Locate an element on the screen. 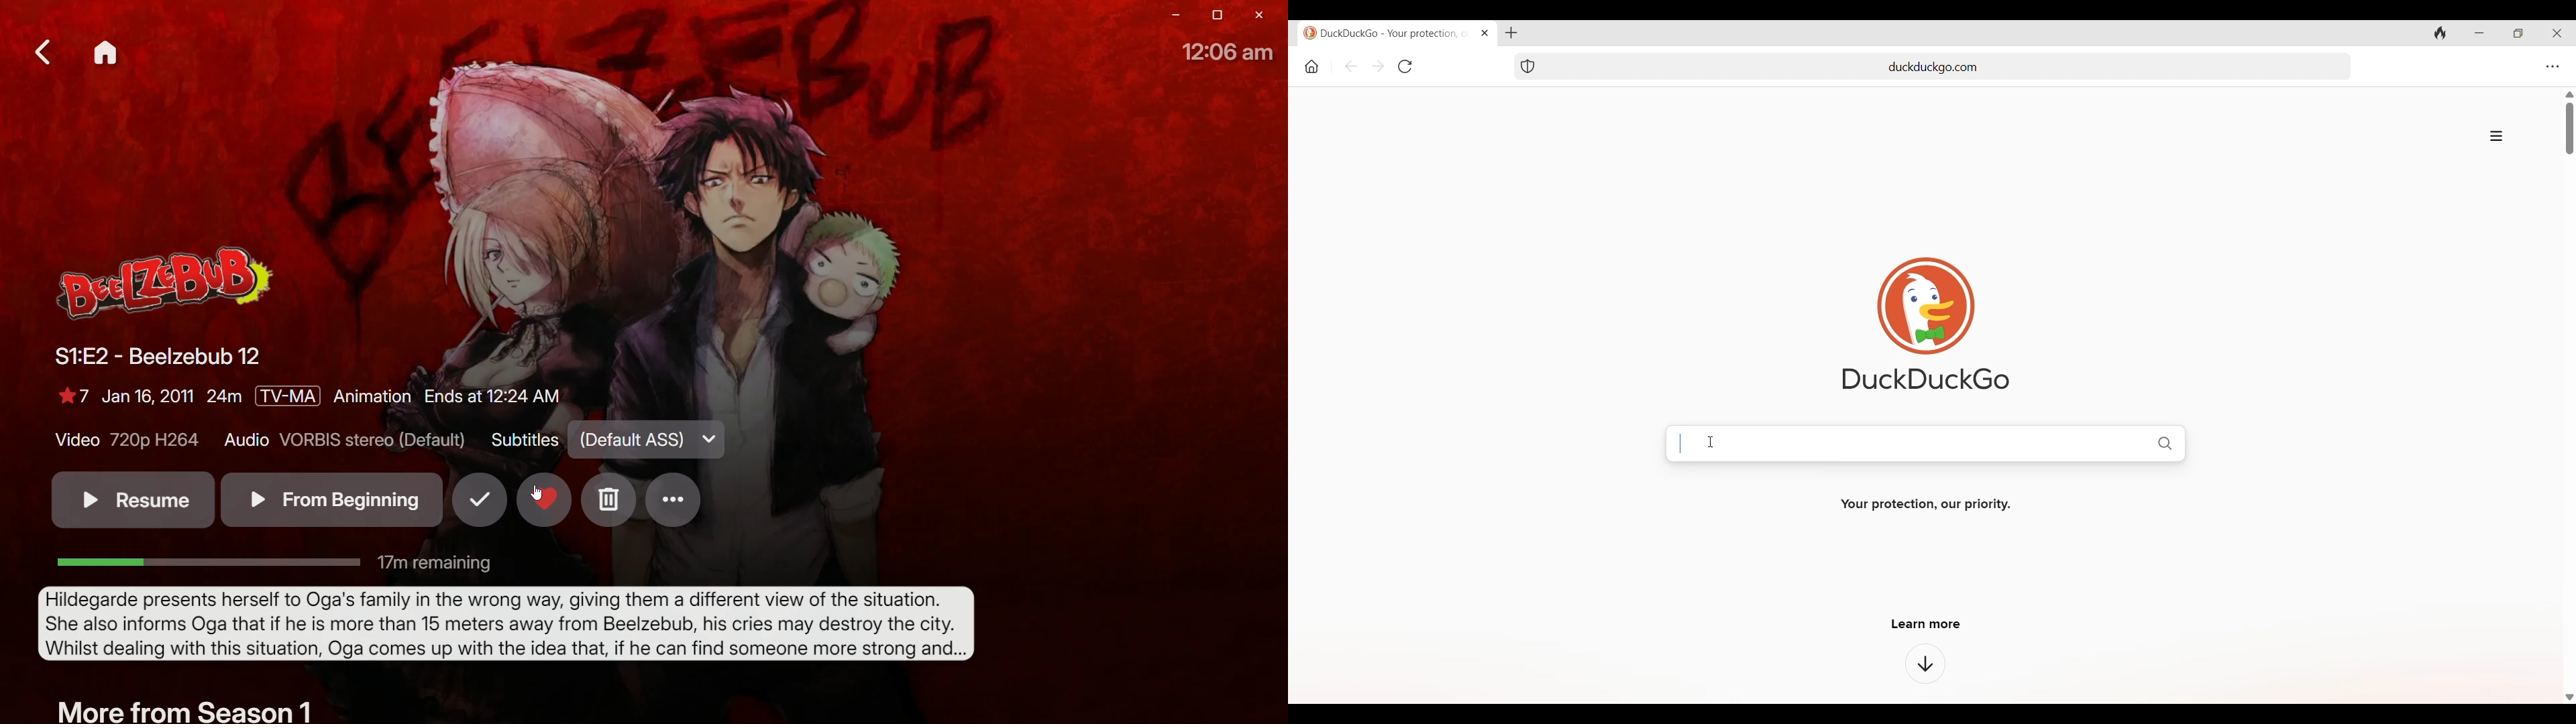 Image resolution: width=2576 pixels, height=728 pixels. cursor is located at coordinates (1708, 441).